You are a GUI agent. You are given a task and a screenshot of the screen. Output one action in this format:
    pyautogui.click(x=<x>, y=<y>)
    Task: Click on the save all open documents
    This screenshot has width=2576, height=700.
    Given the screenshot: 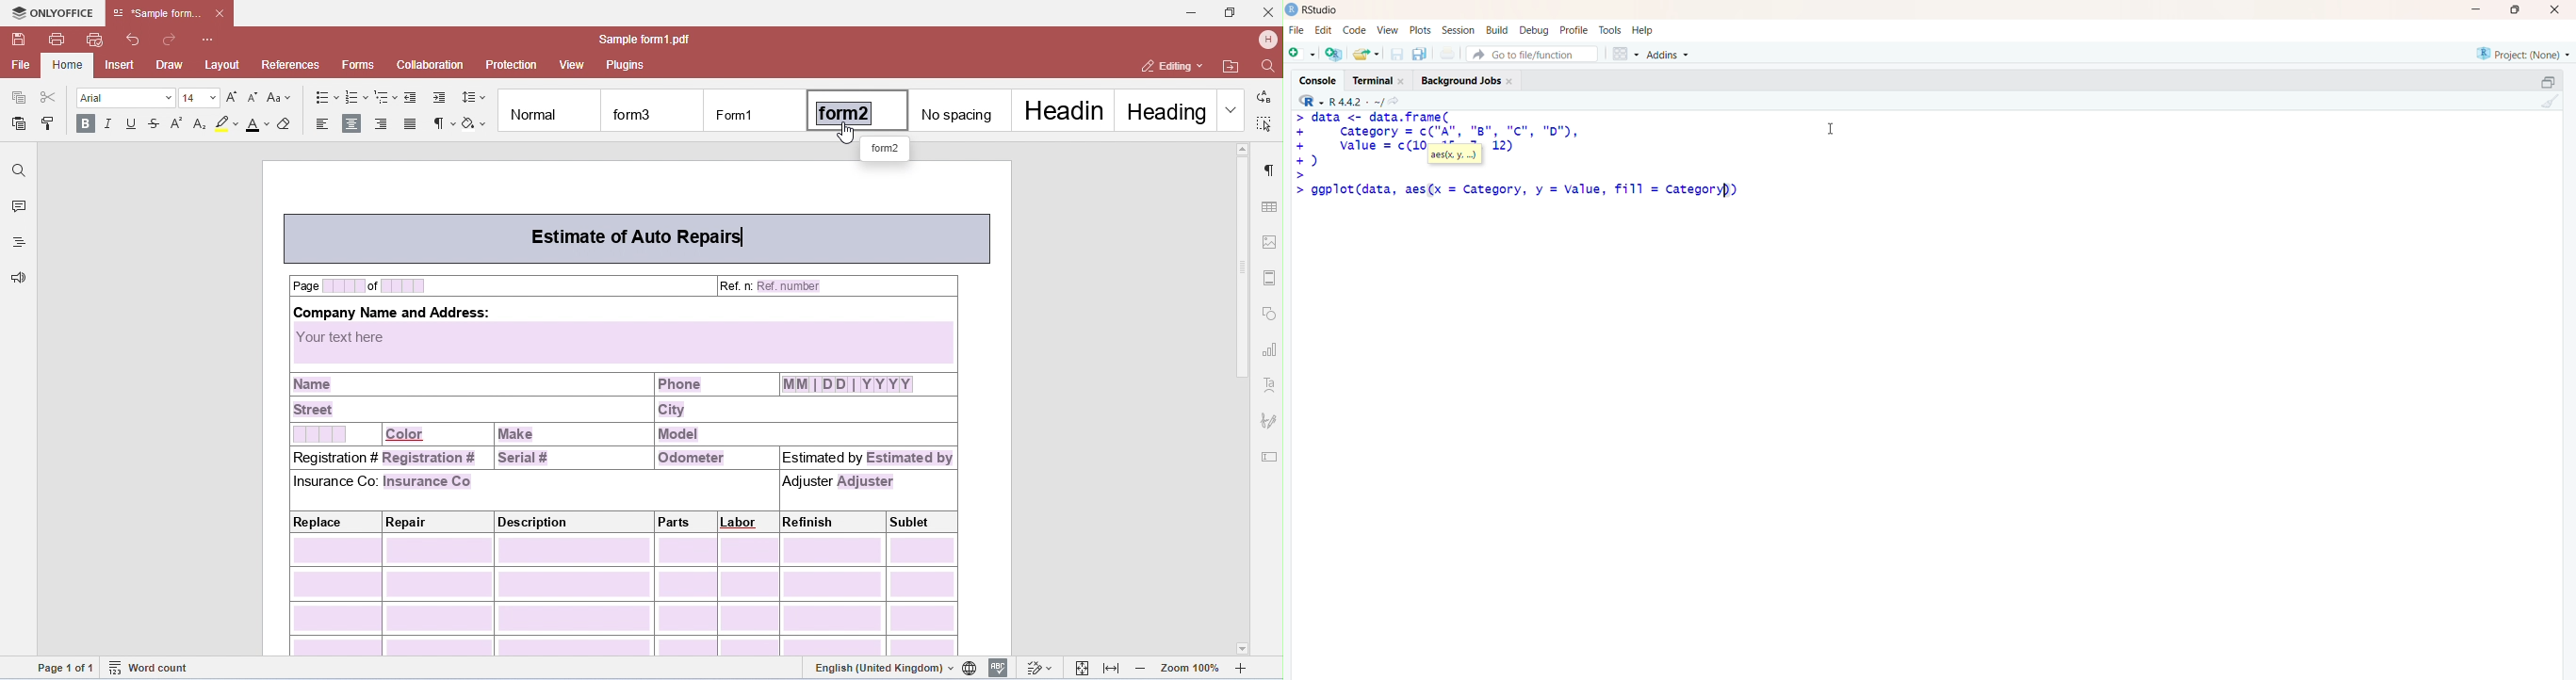 What is the action you would take?
    pyautogui.click(x=1419, y=54)
    